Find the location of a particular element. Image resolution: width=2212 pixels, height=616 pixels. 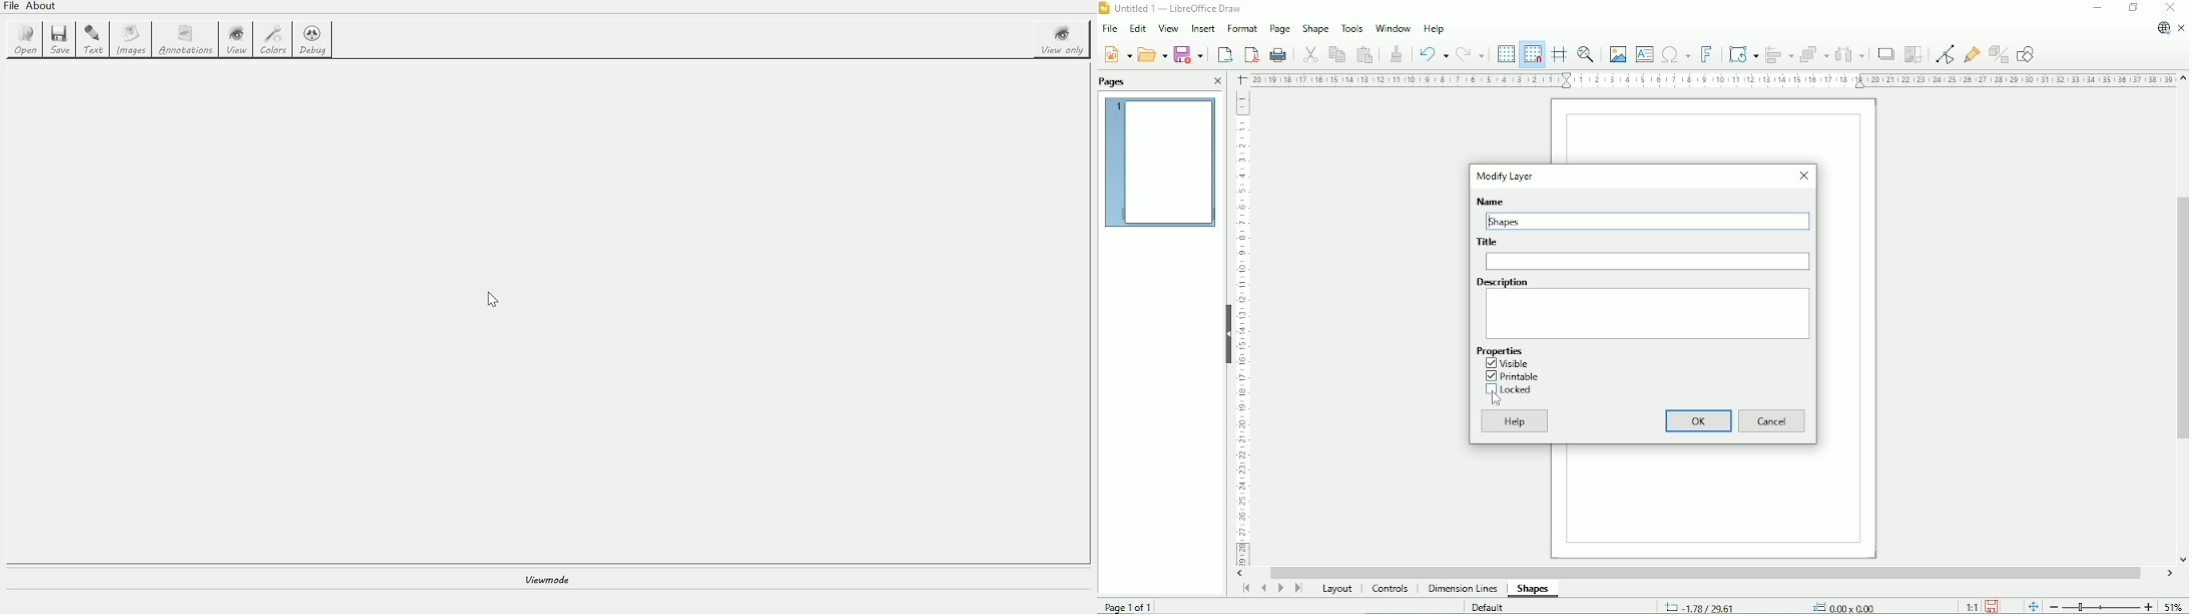

Print is located at coordinates (1278, 54).